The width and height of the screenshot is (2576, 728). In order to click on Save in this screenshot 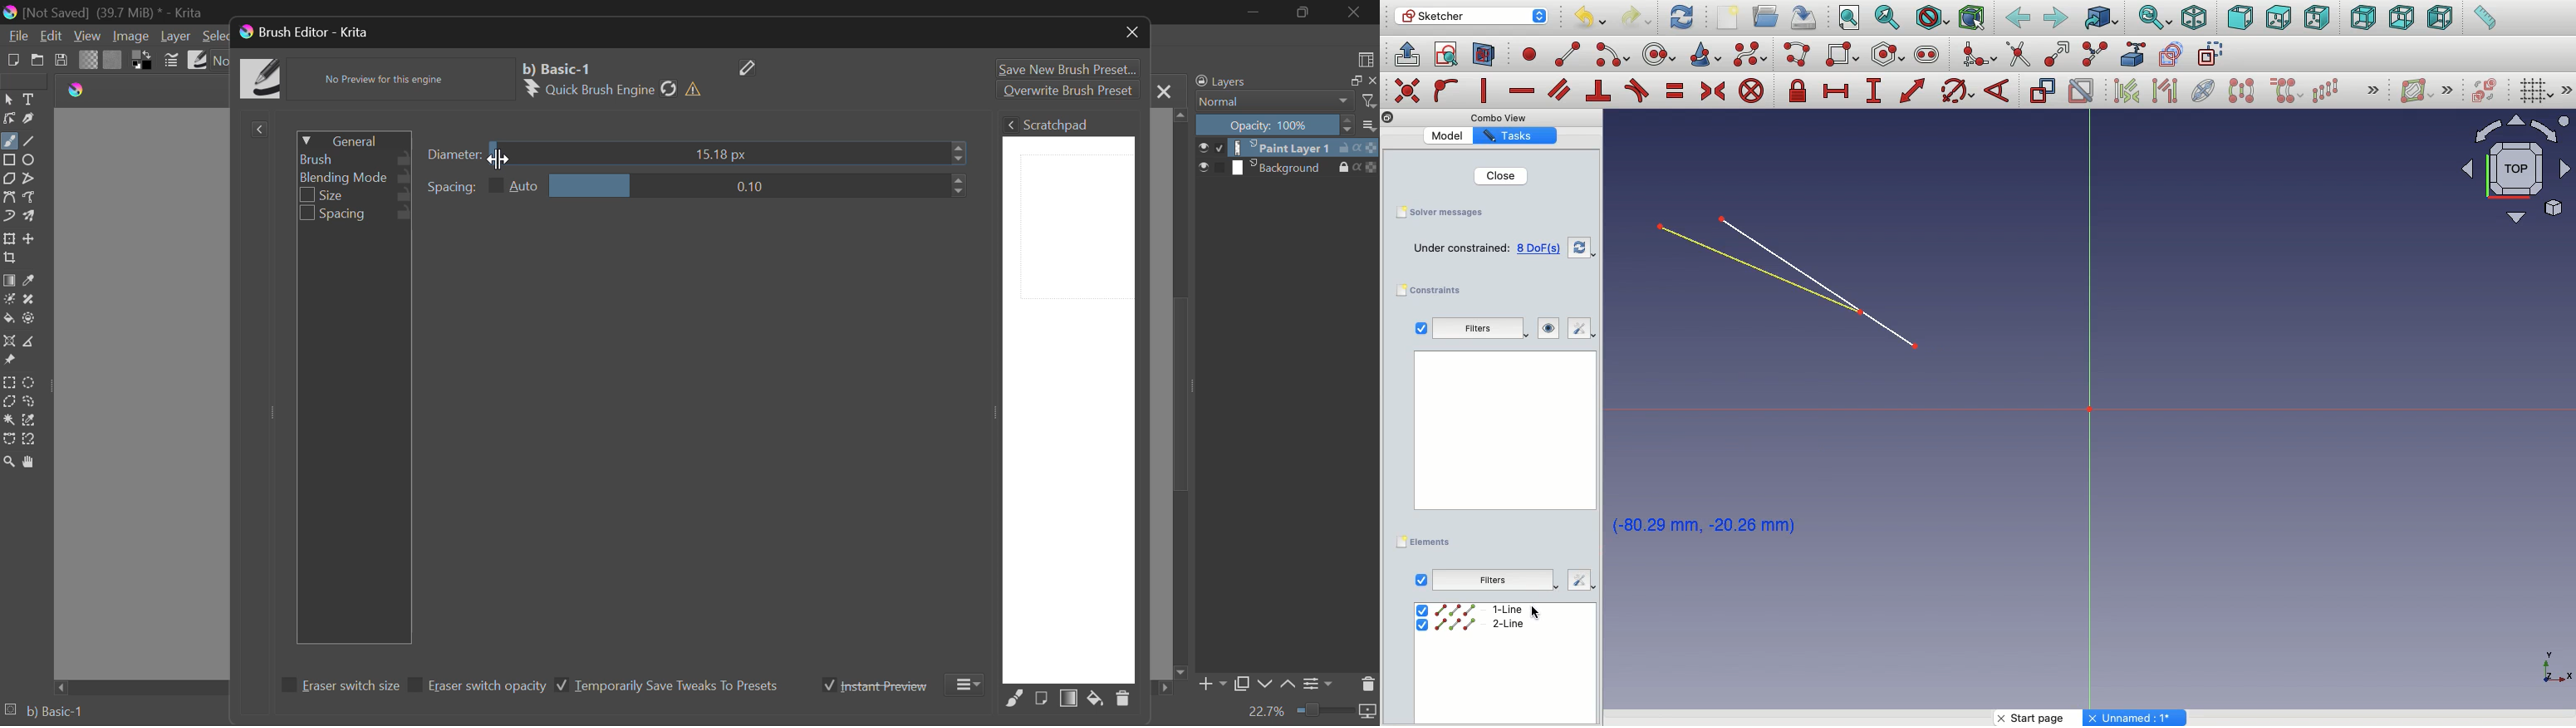, I will do `click(1449, 213)`.